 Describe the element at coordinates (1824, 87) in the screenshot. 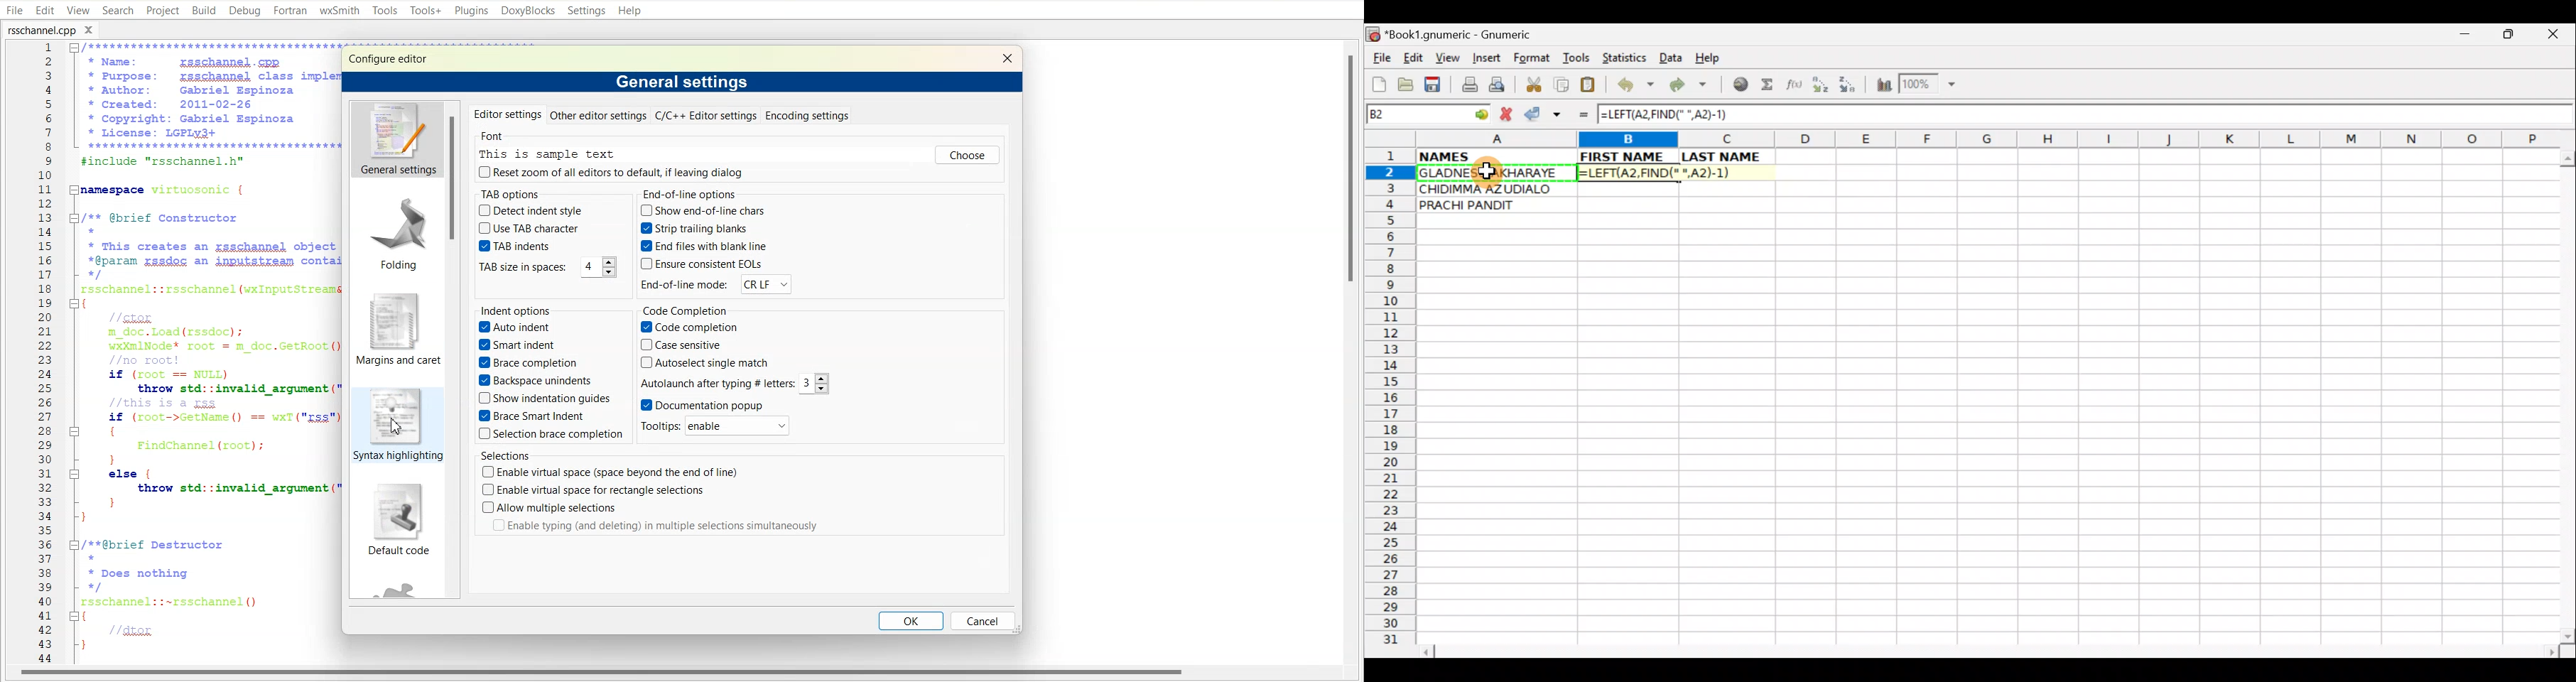

I see `Sort Ascending order` at that location.